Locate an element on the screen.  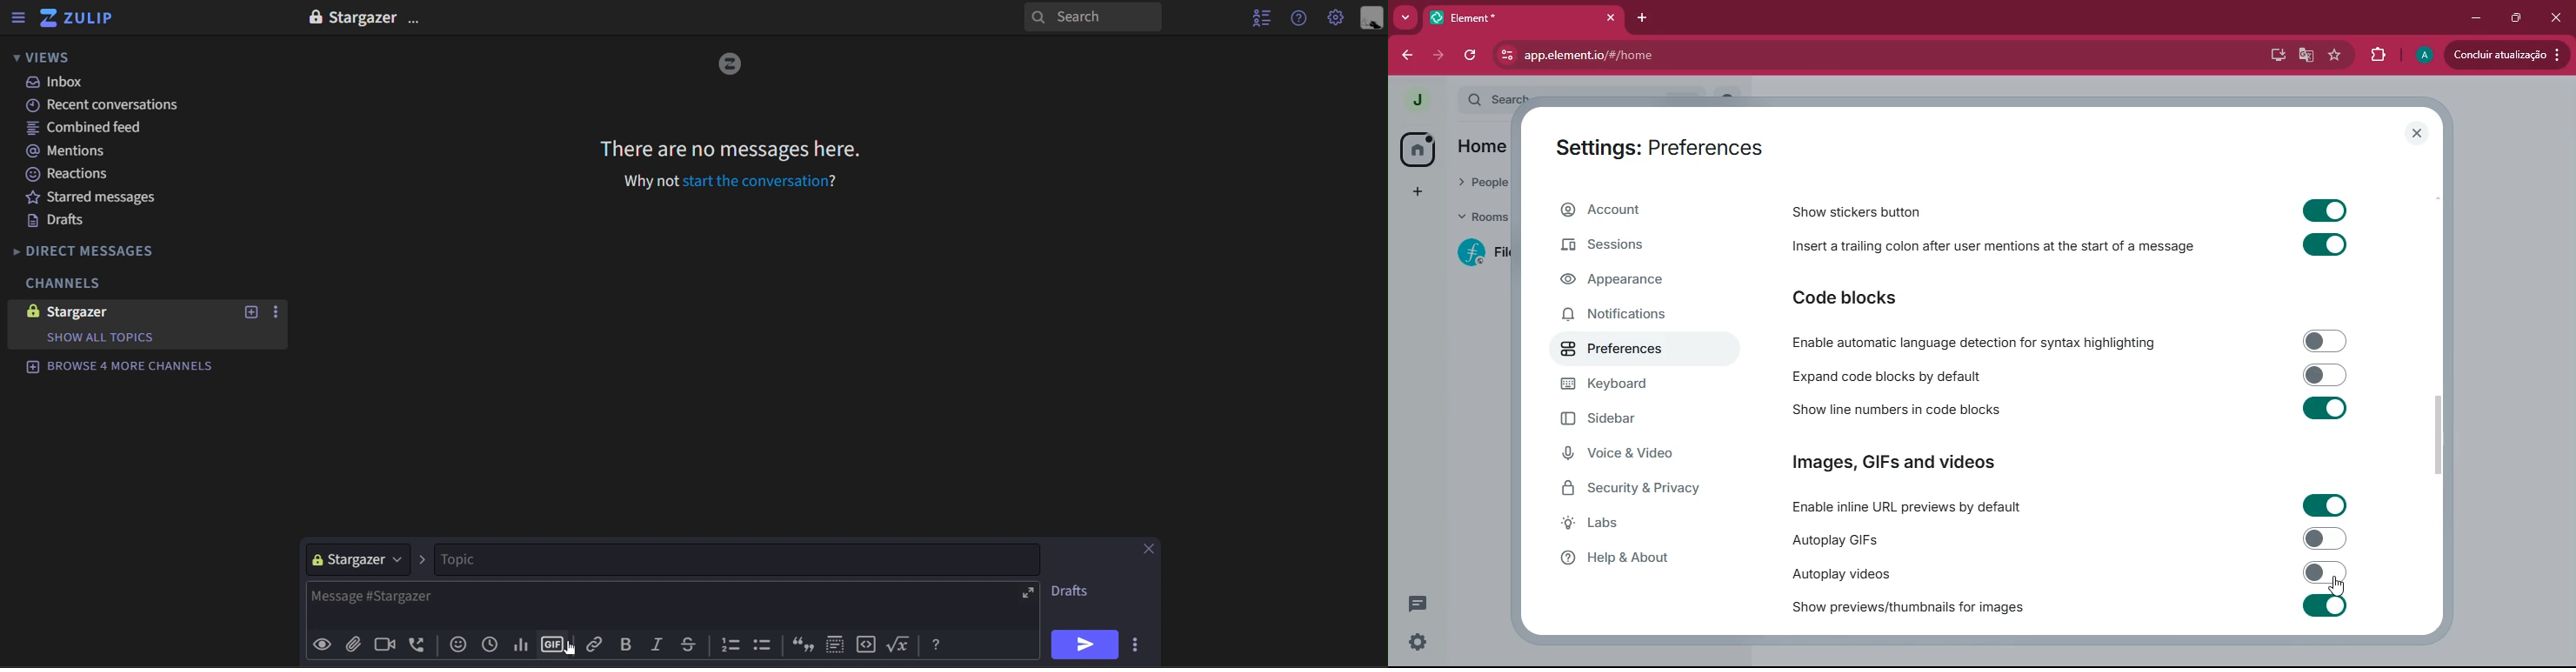
bold is located at coordinates (628, 646).